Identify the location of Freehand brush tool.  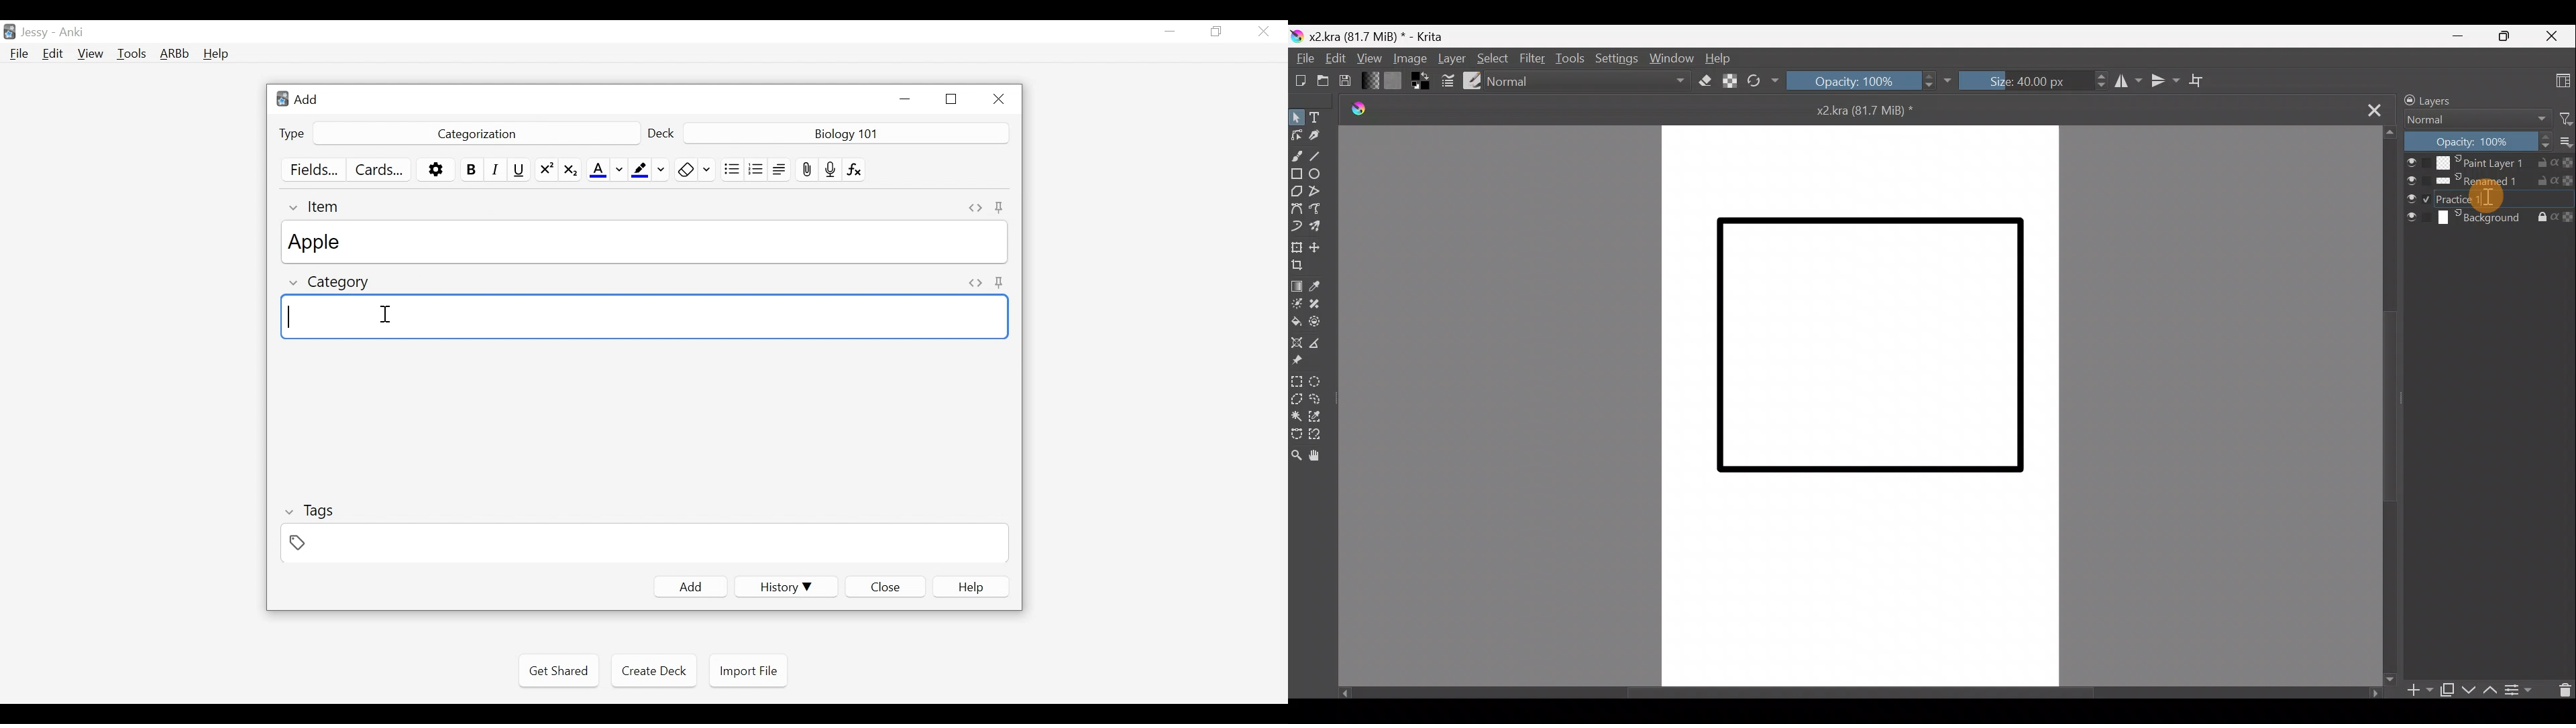
(1297, 154).